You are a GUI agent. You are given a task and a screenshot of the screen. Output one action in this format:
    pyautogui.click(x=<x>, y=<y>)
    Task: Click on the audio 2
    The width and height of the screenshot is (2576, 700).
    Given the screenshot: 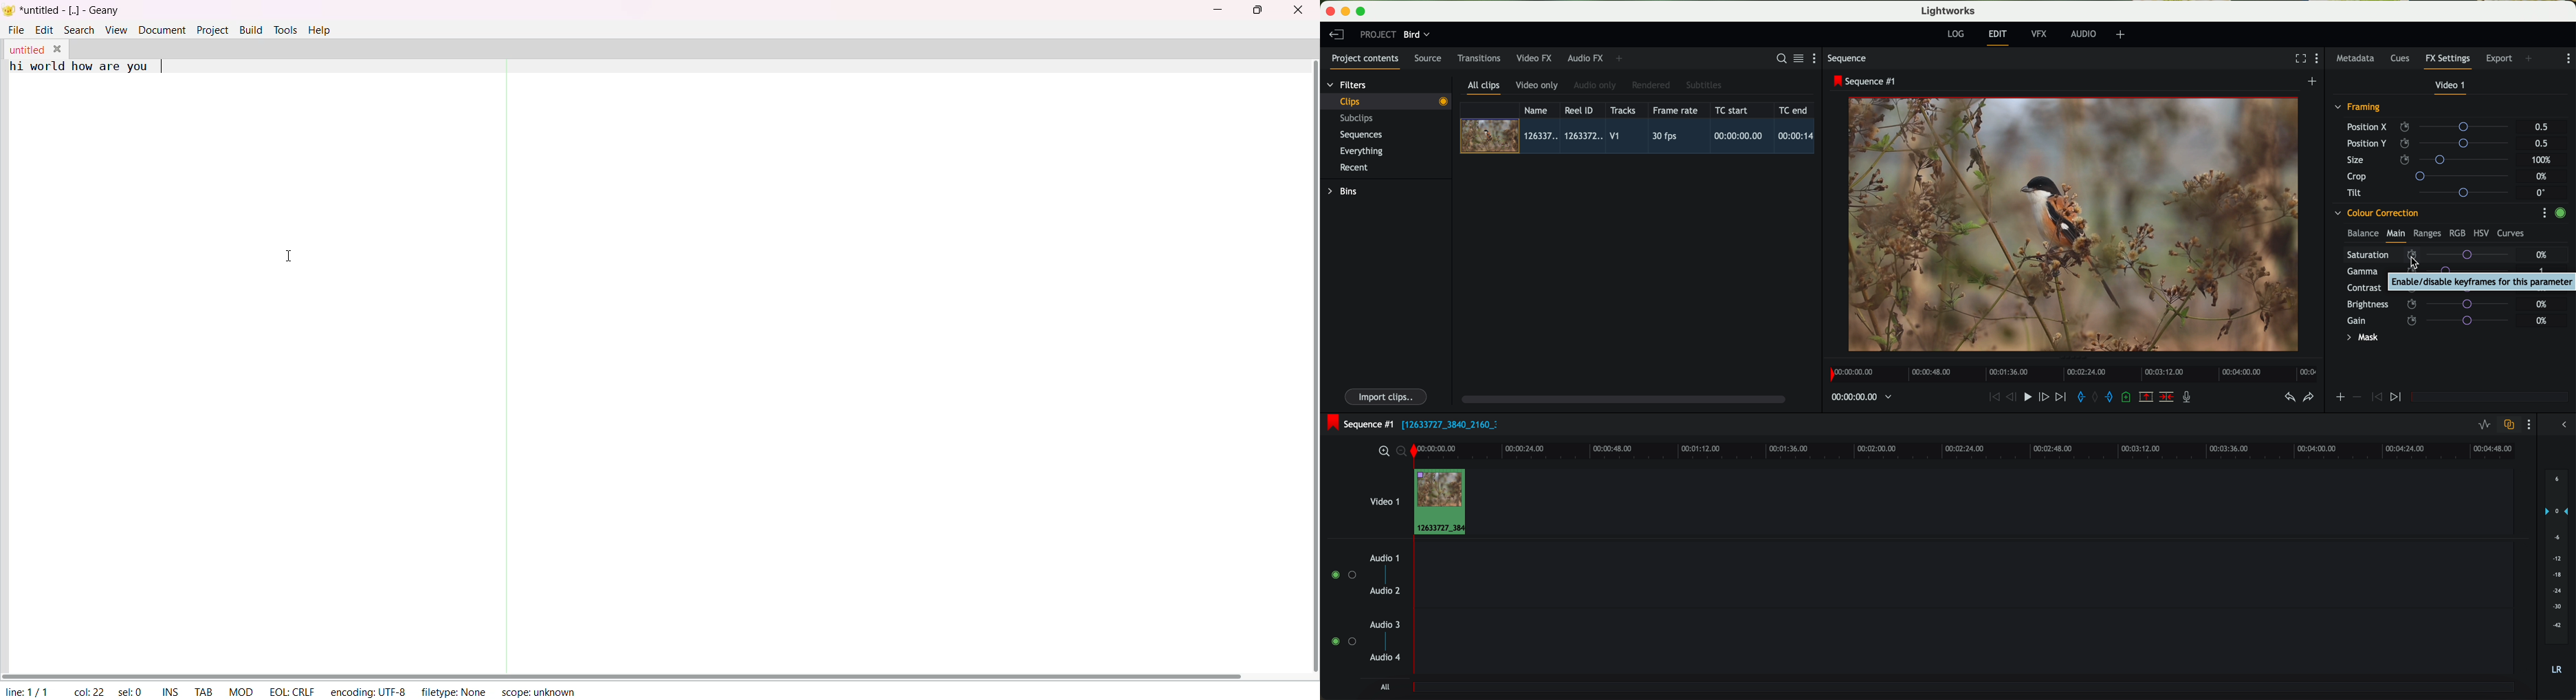 What is the action you would take?
    pyautogui.click(x=1386, y=591)
    